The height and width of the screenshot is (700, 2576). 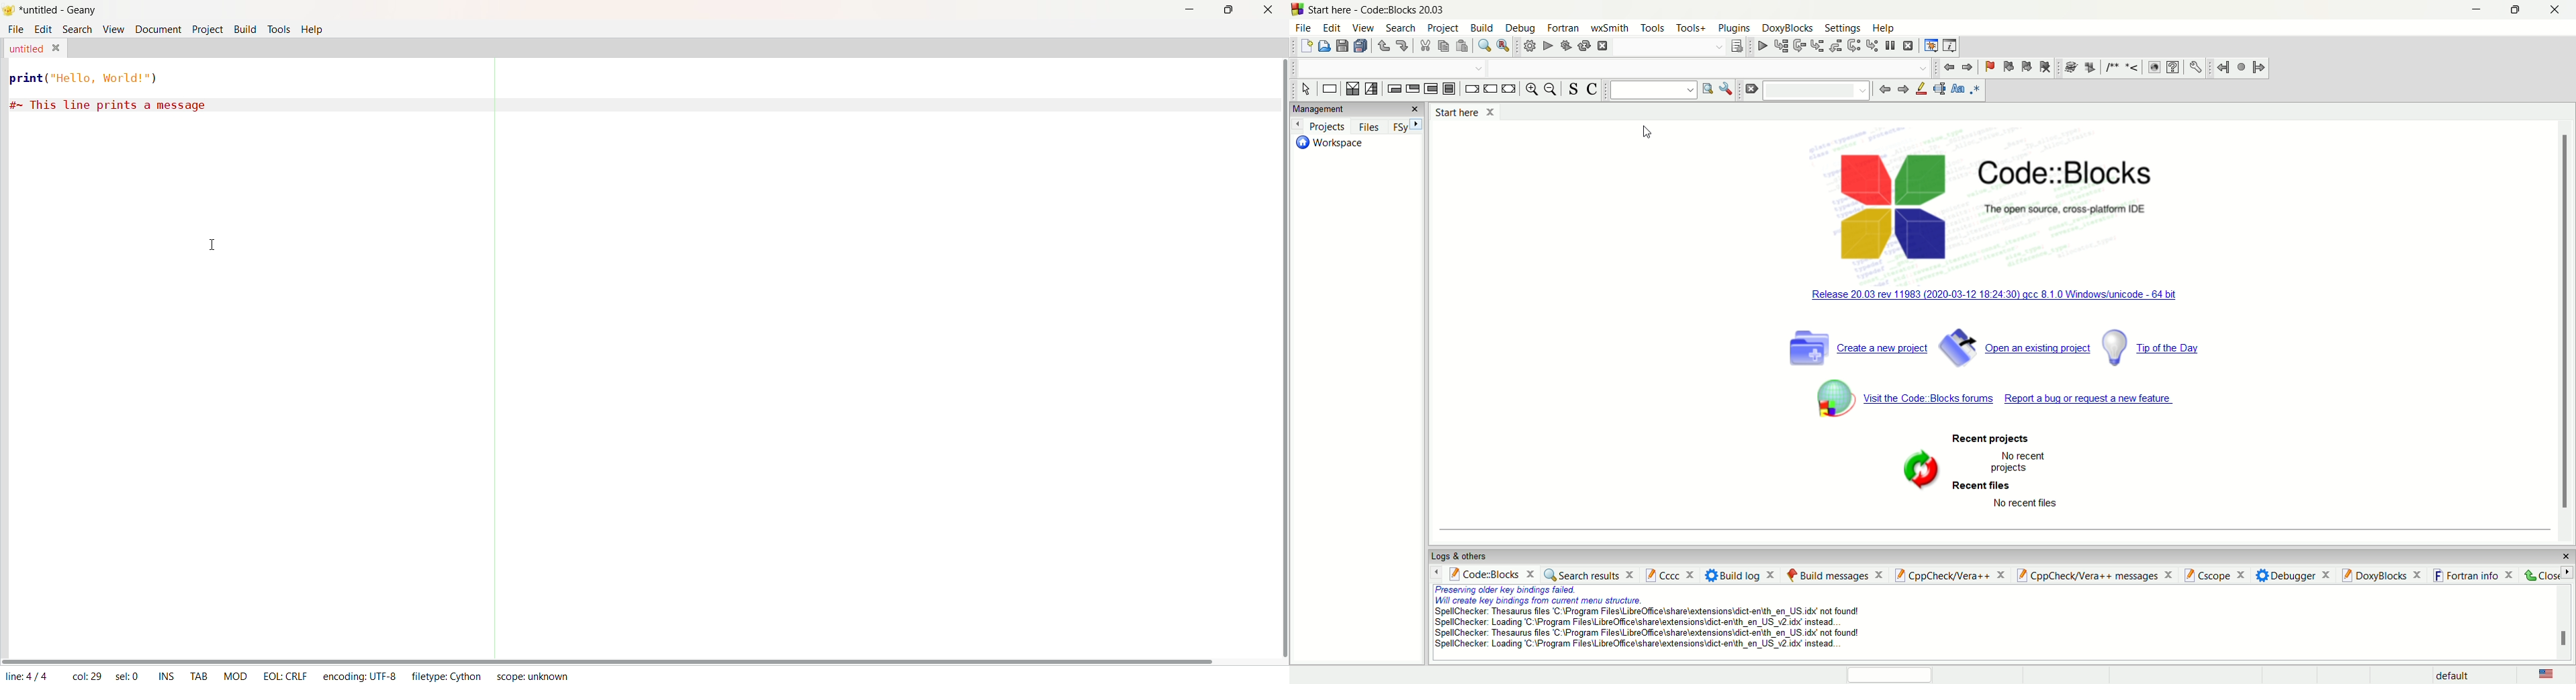 What do you see at coordinates (1364, 29) in the screenshot?
I see `view` at bounding box center [1364, 29].